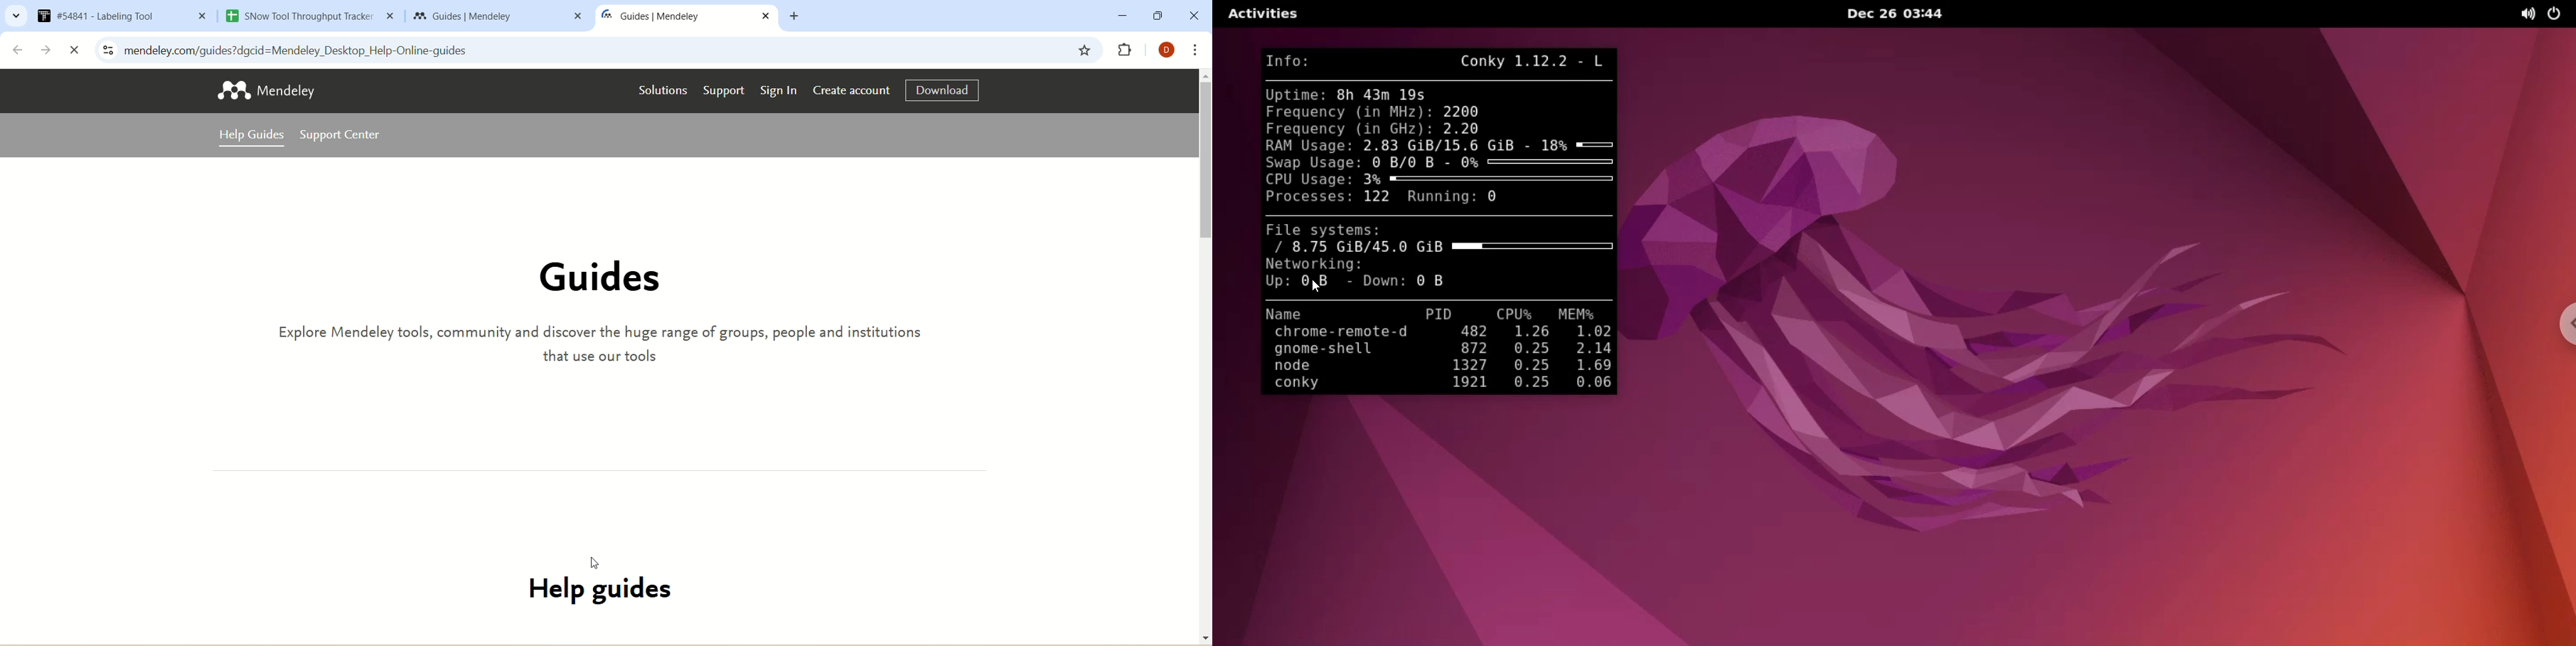  I want to click on maximize, so click(1161, 16).